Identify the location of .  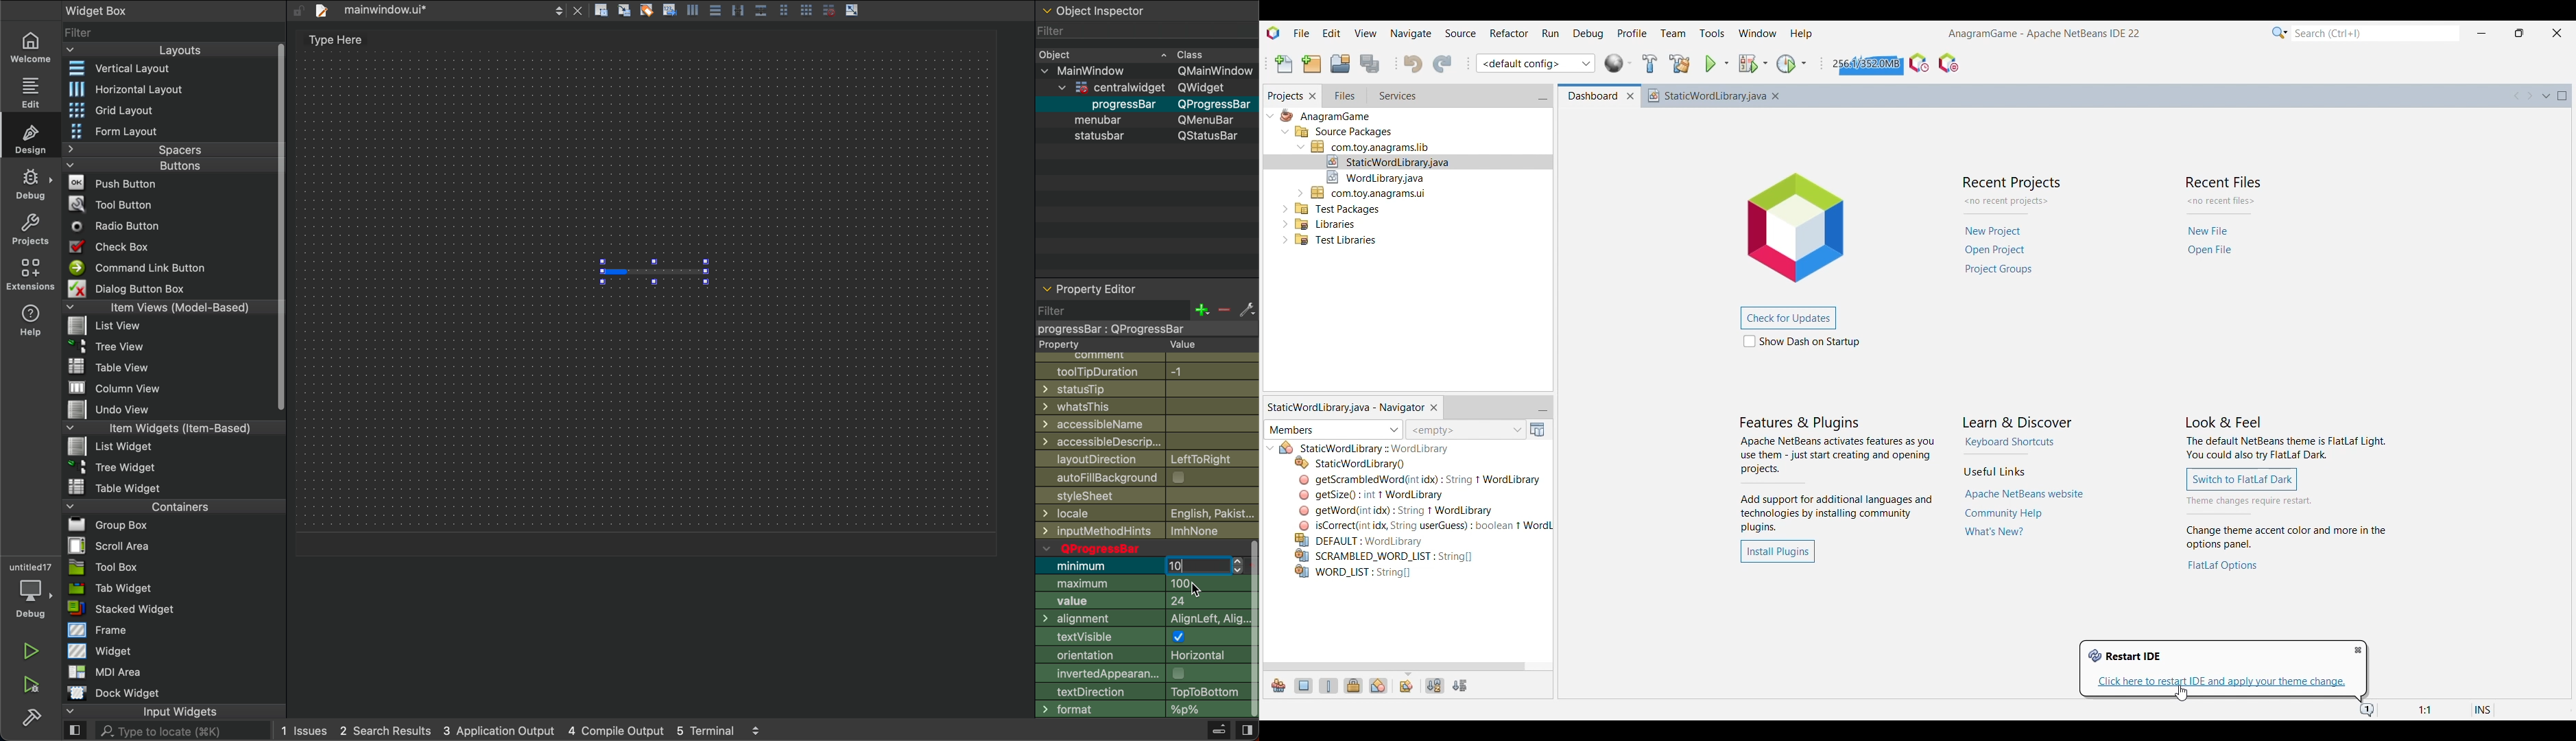
(1420, 480).